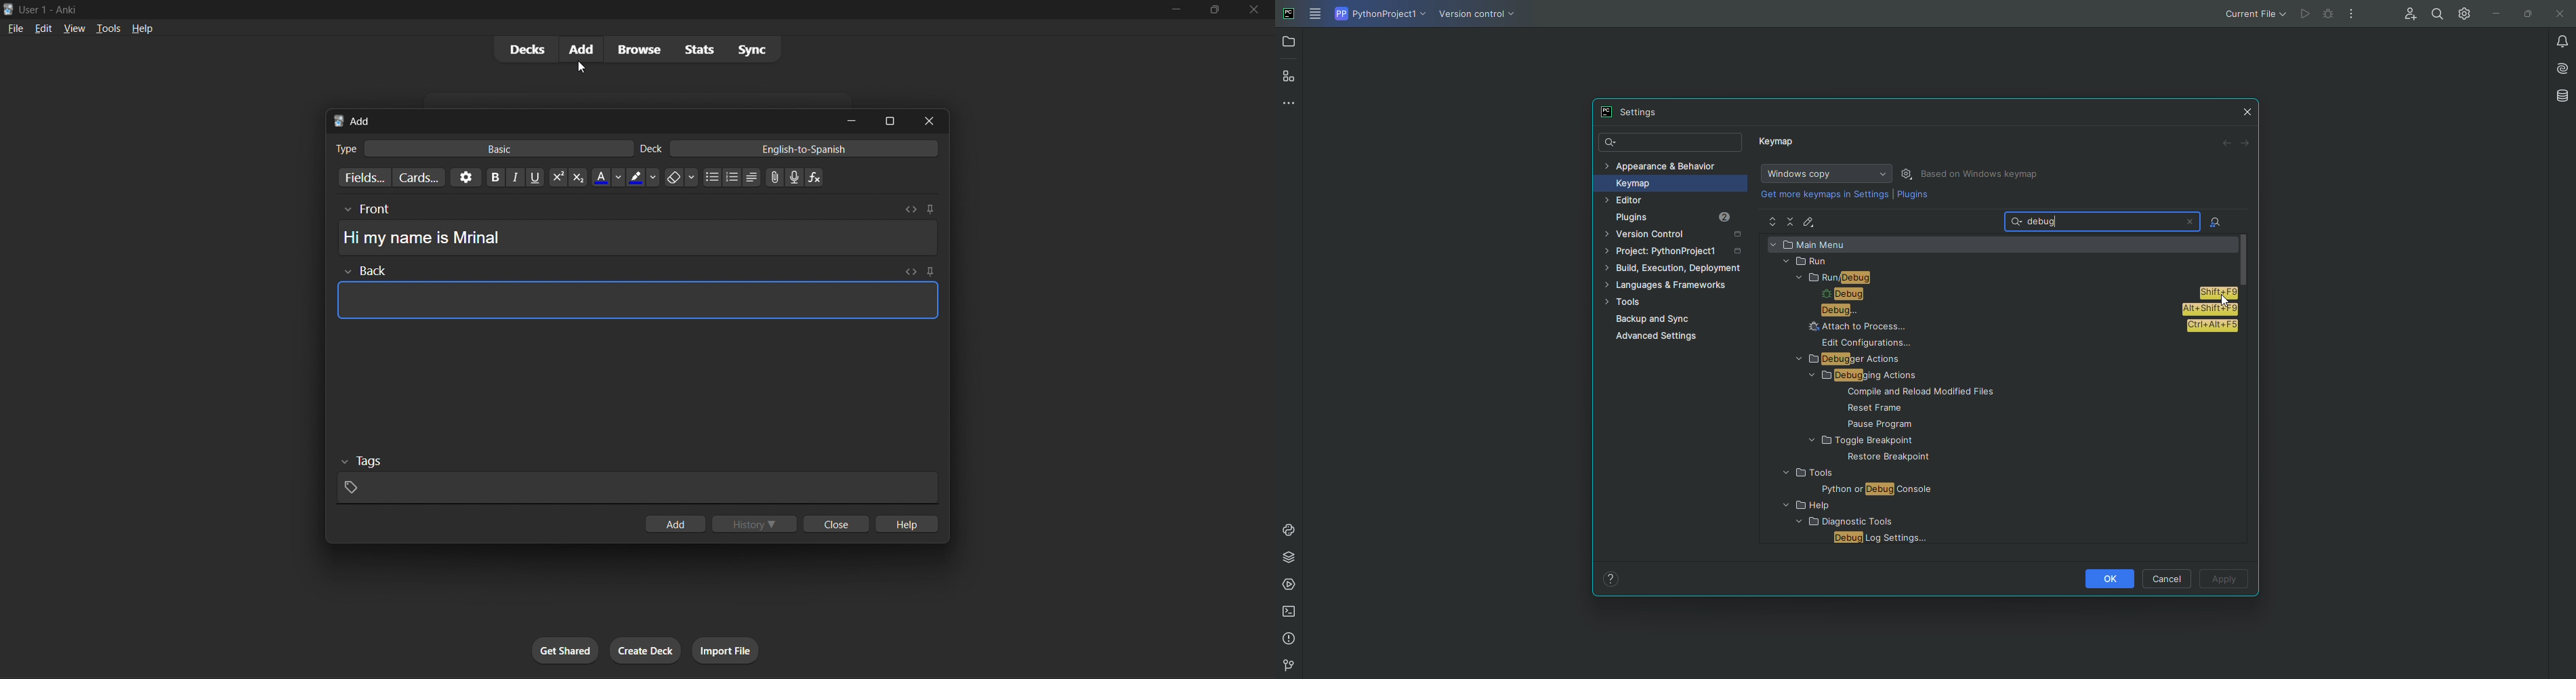 Image resolution: width=2576 pixels, height=700 pixels. What do you see at coordinates (850, 120) in the screenshot?
I see `minimize` at bounding box center [850, 120].